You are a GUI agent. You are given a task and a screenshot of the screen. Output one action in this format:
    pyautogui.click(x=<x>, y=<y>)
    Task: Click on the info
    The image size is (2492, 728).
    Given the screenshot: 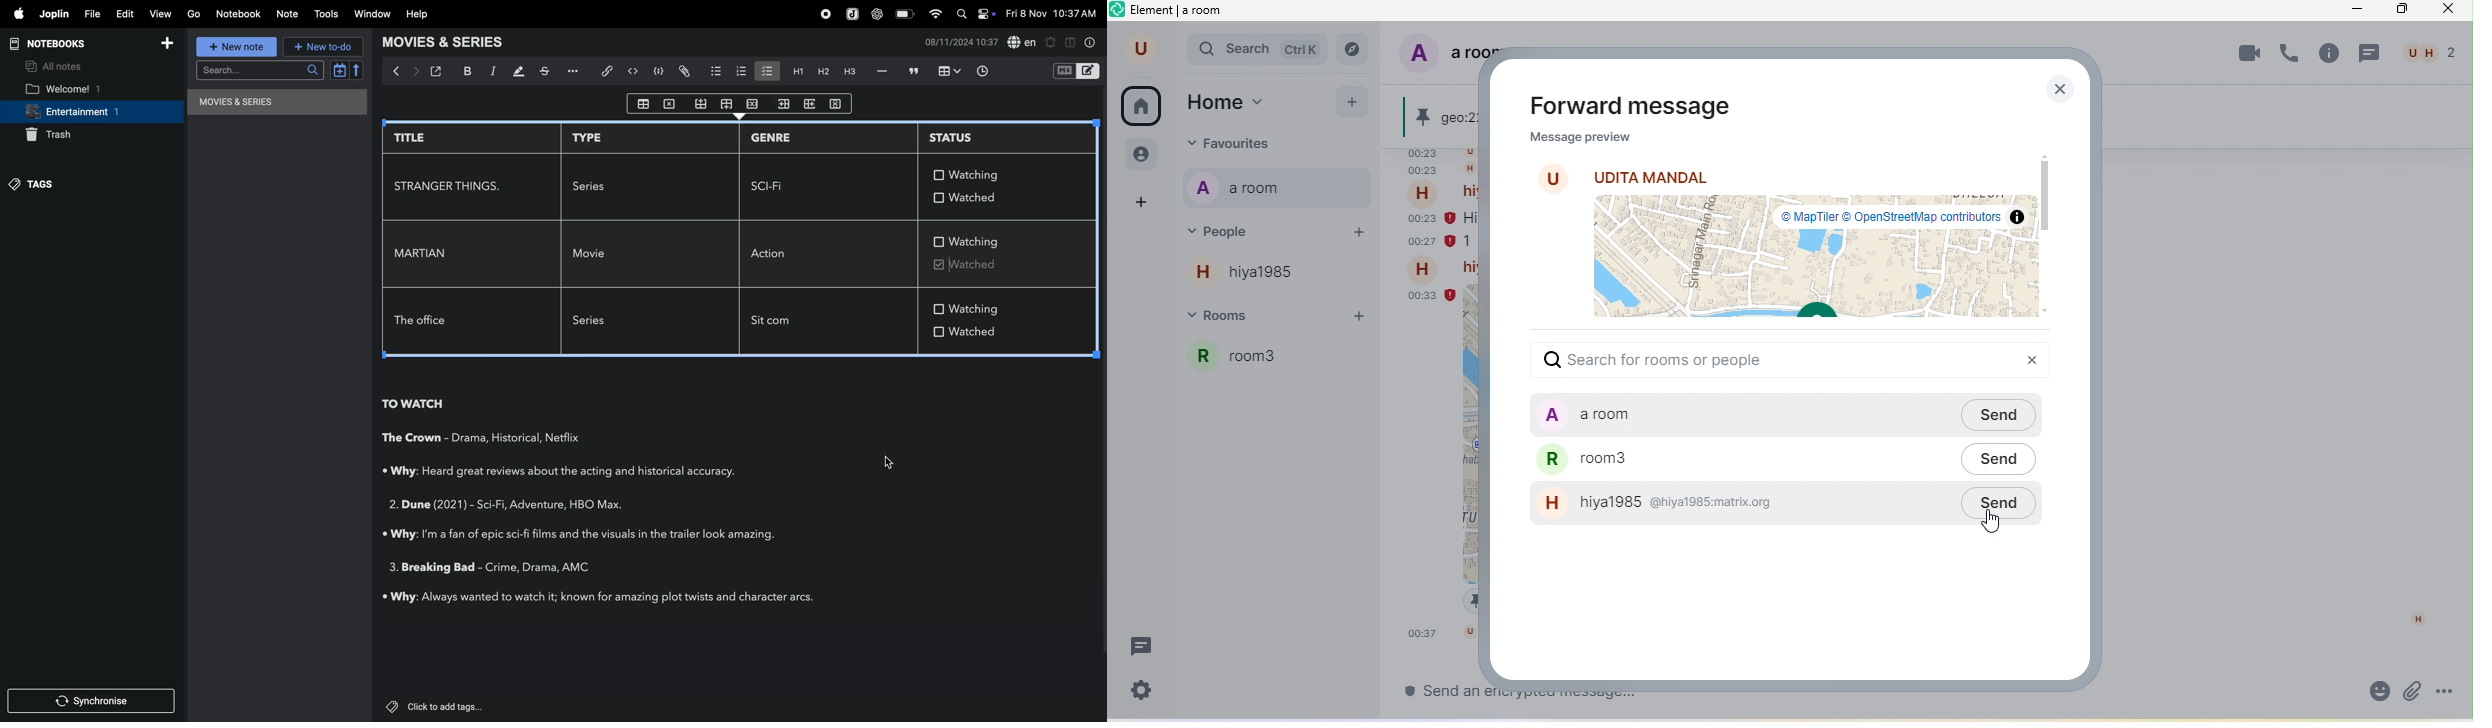 What is the action you would take?
    pyautogui.click(x=1092, y=44)
    